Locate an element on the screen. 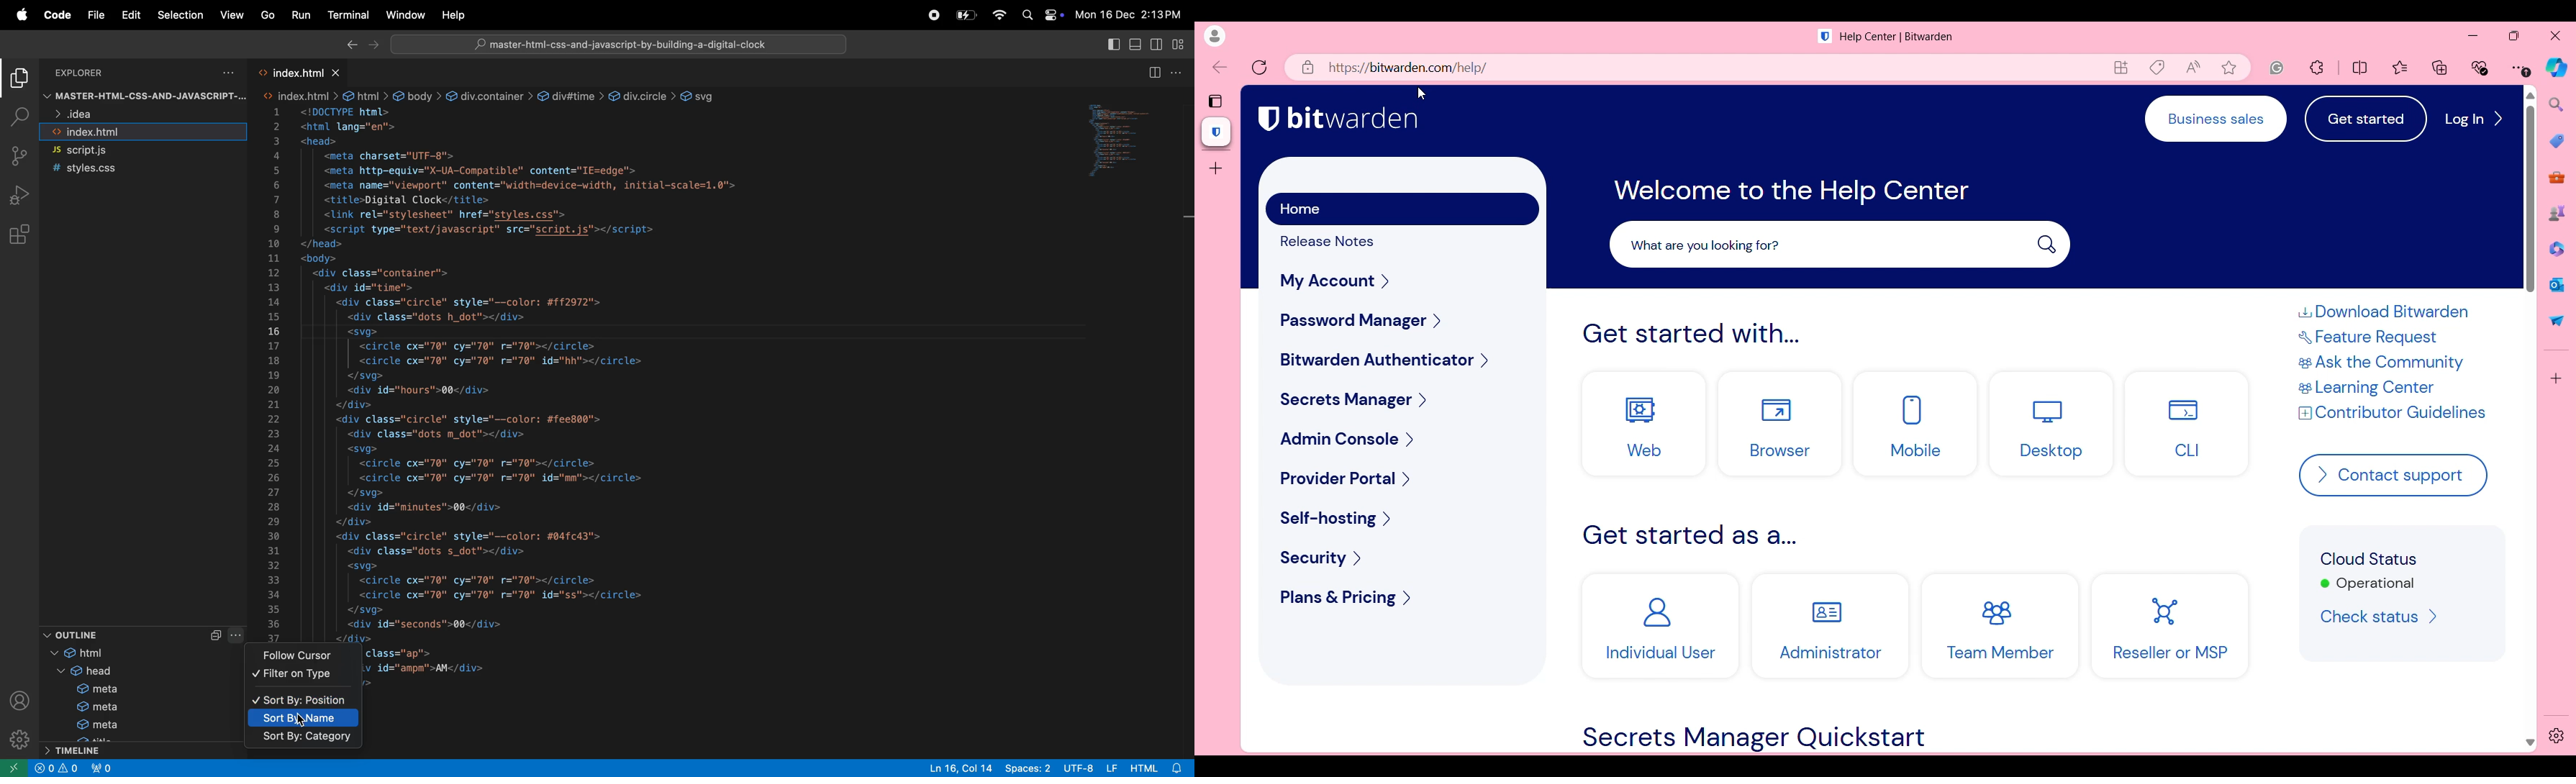  Go is located at coordinates (267, 15).